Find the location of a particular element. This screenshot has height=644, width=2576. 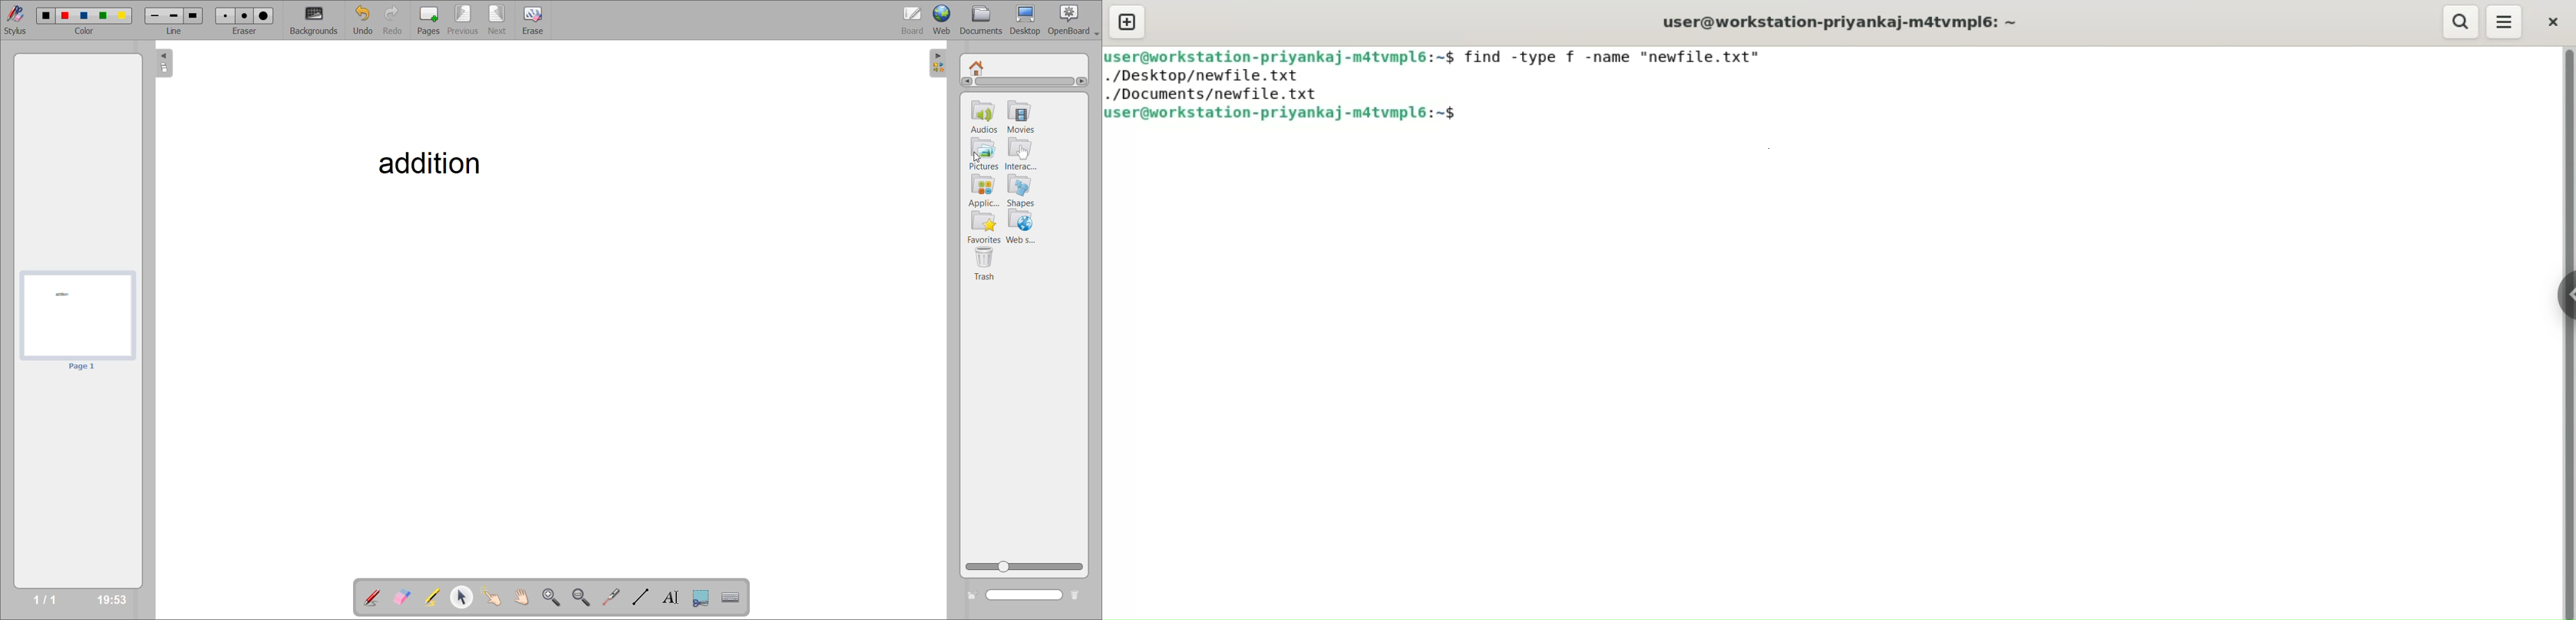

applications is located at coordinates (986, 190).